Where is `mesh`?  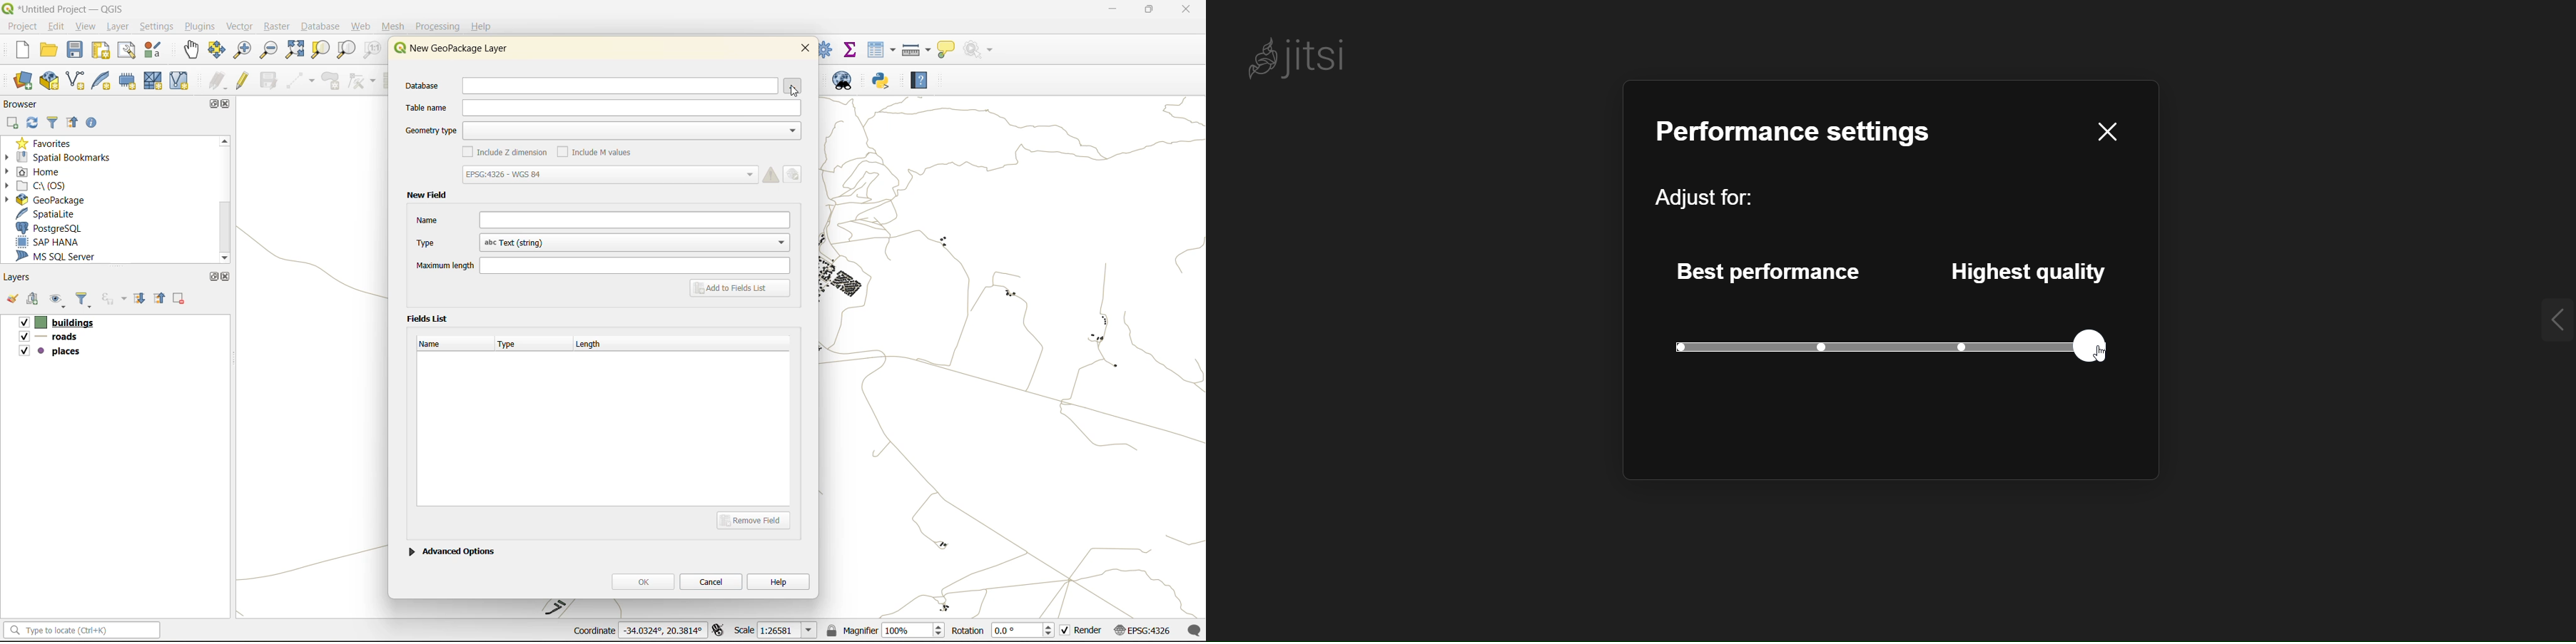 mesh is located at coordinates (155, 80).